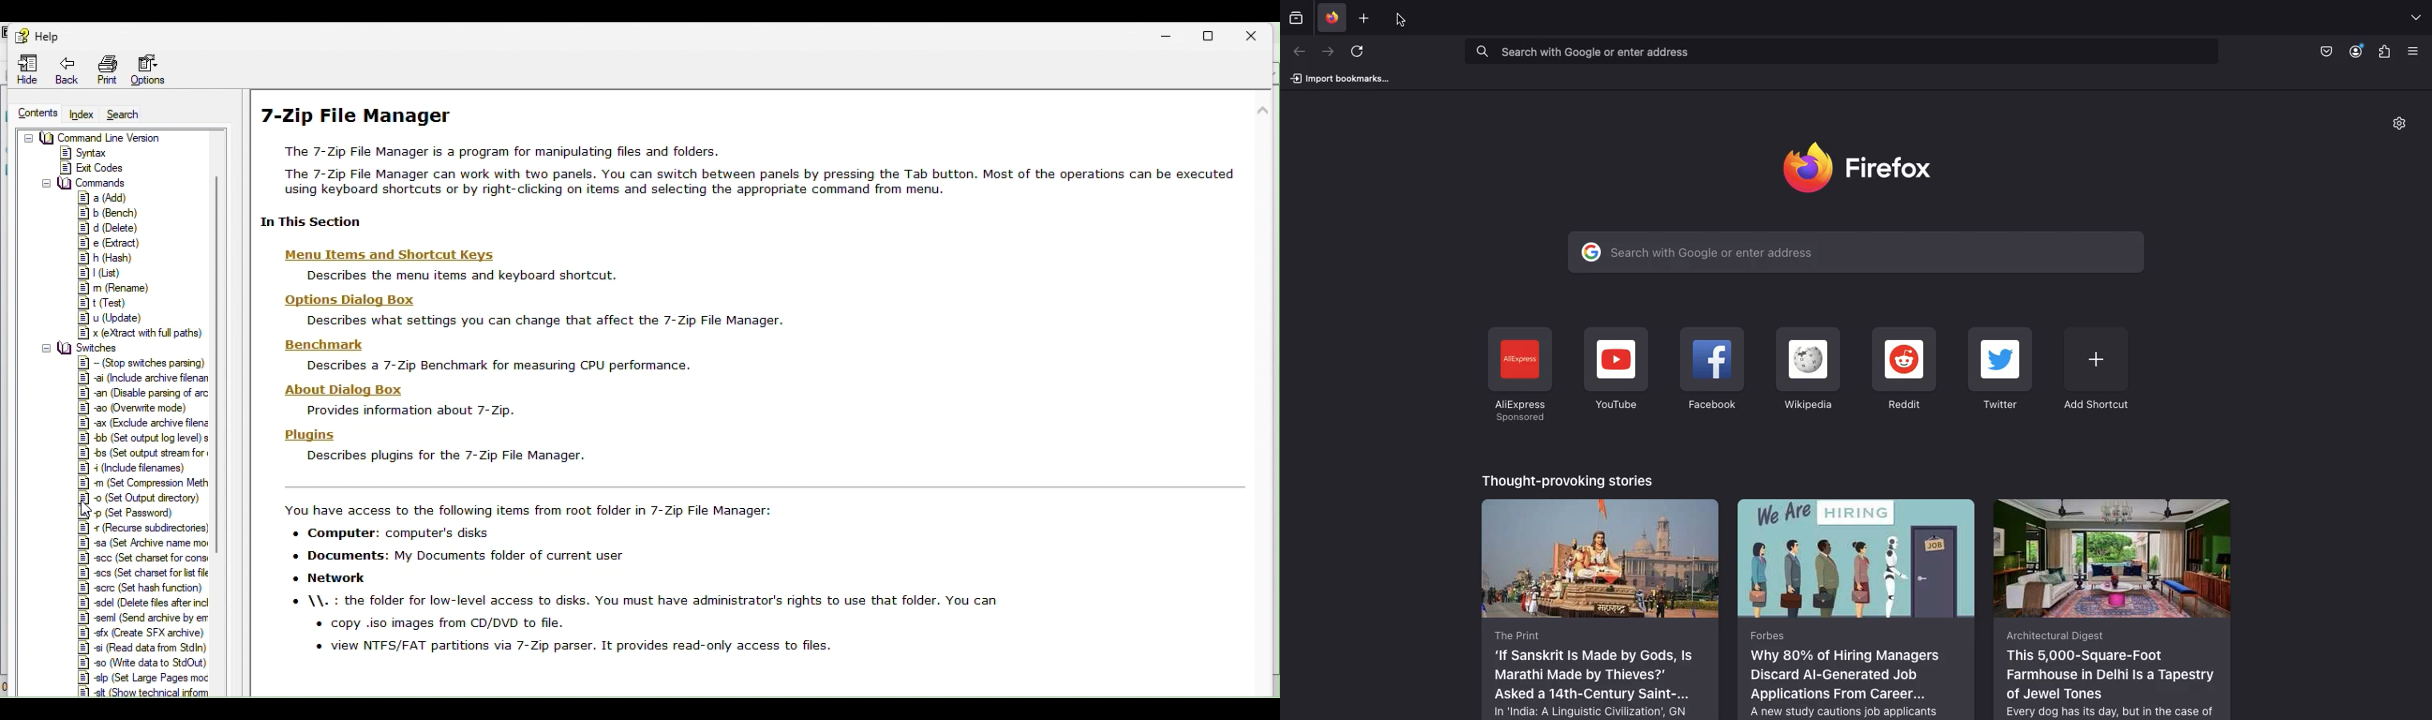  What do you see at coordinates (101, 212) in the screenshot?
I see `Bench` at bounding box center [101, 212].